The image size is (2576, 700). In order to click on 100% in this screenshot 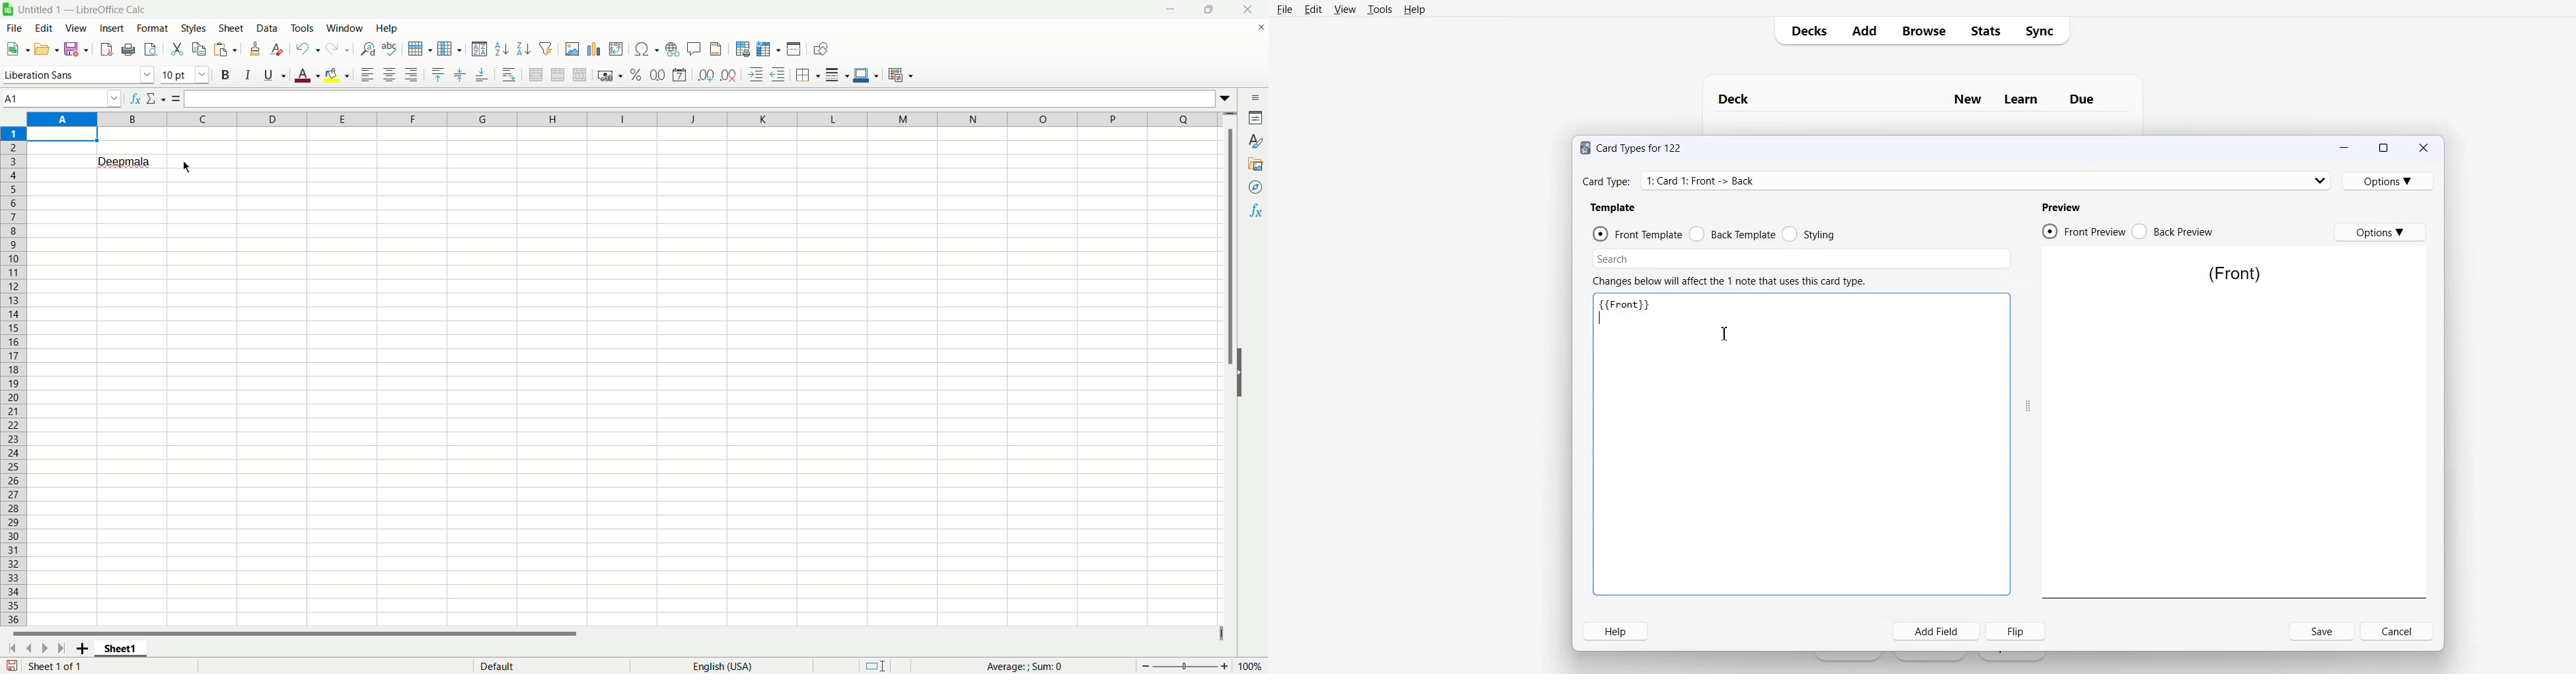, I will do `click(1250, 666)`.